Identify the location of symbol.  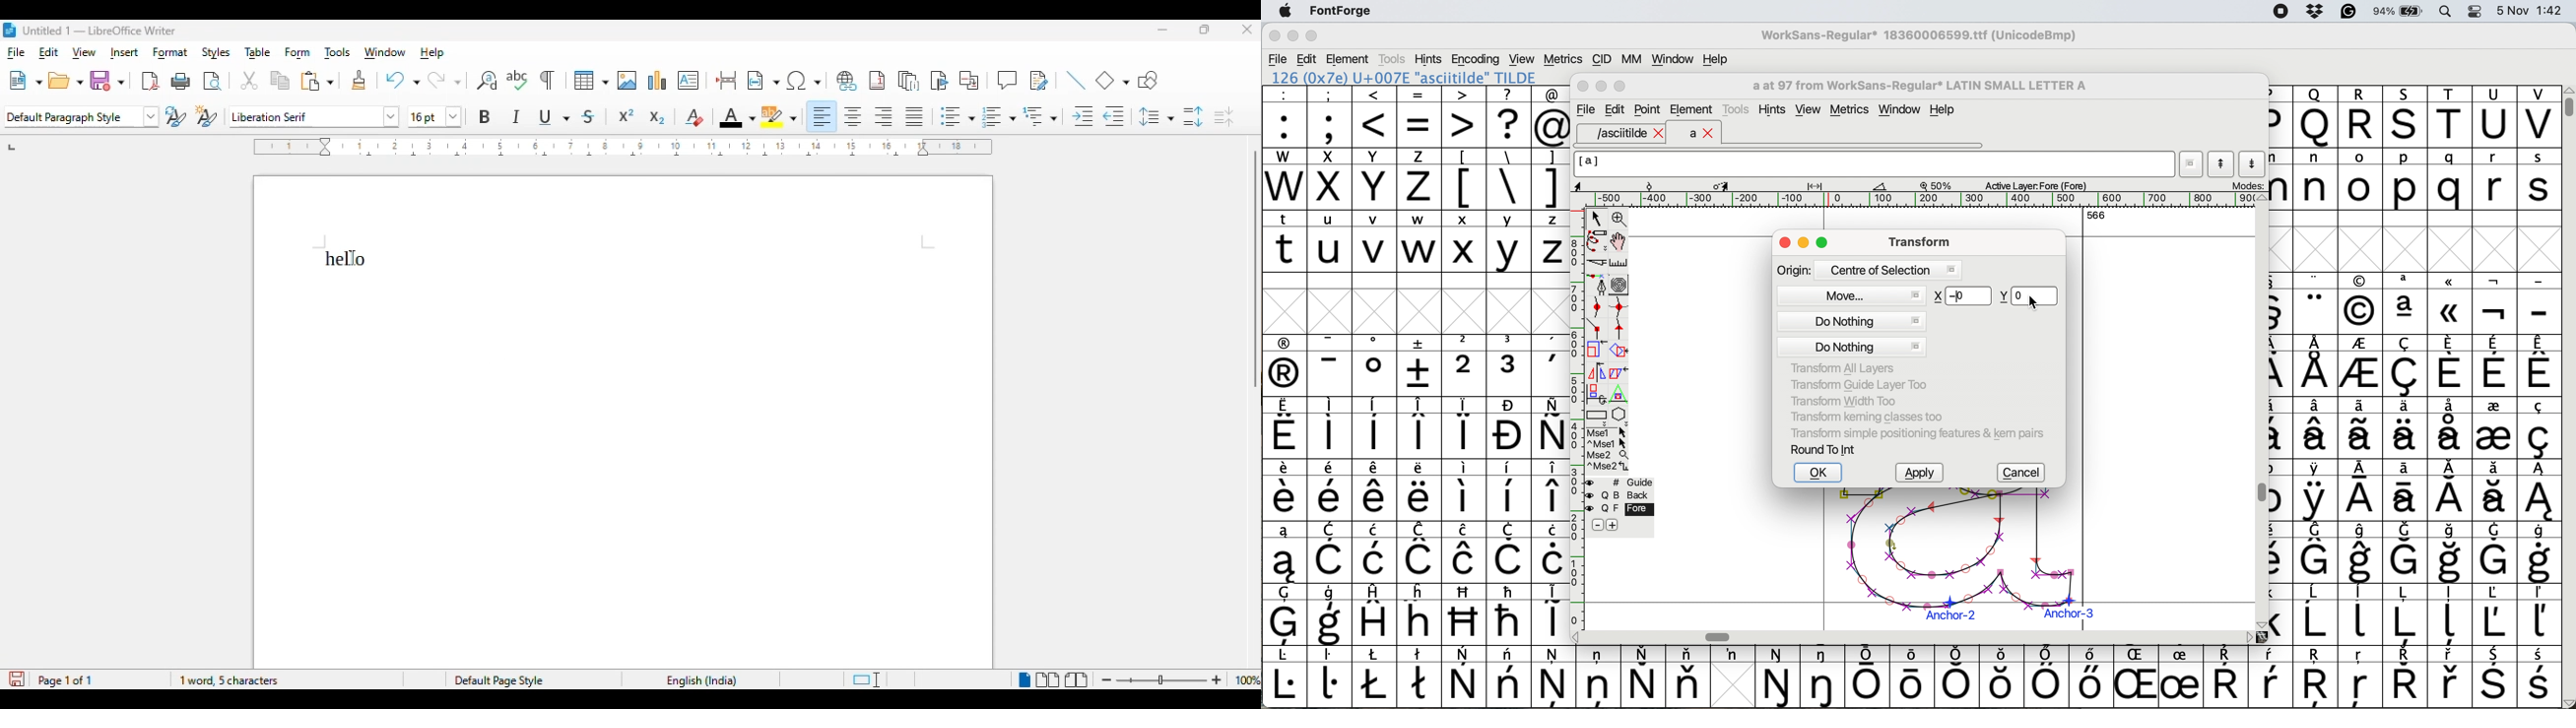
(1377, 553).